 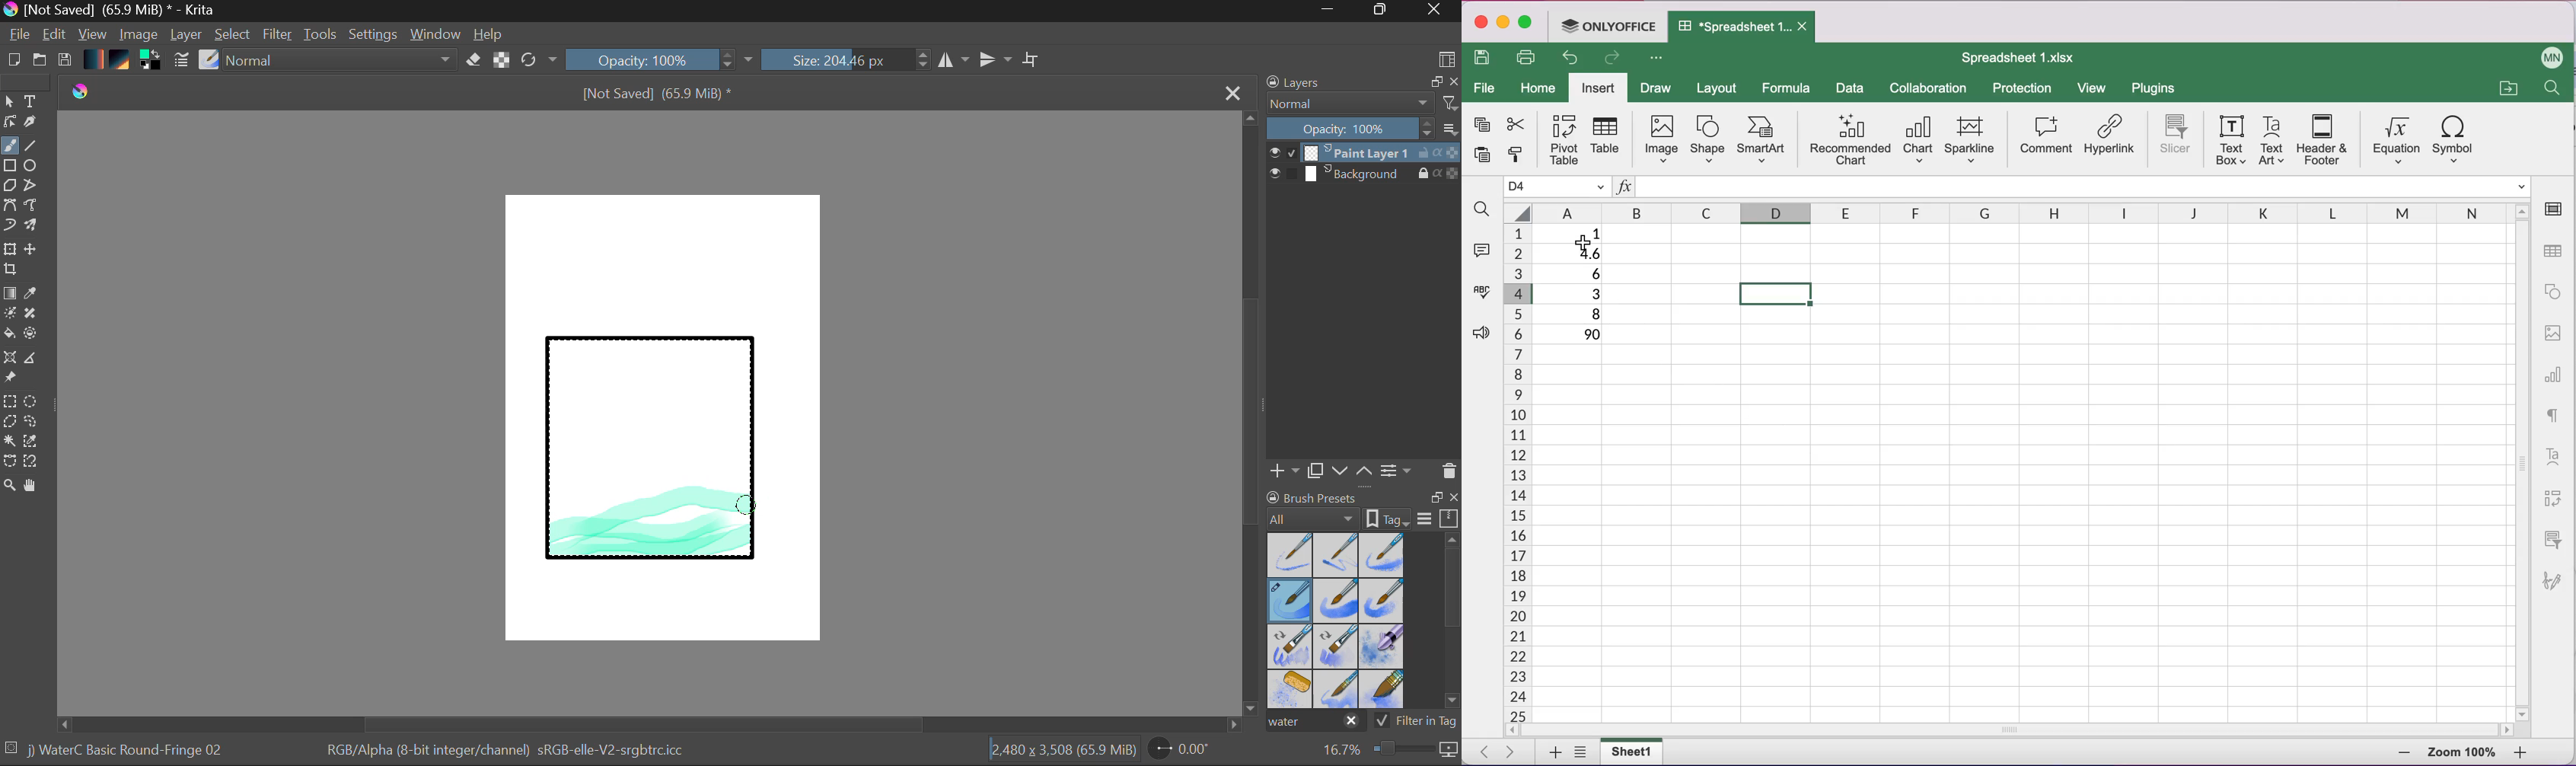 What do you see at coordinates (1481, 26) in the screenshot?
I see `close` at bounding box center [1481, 26].